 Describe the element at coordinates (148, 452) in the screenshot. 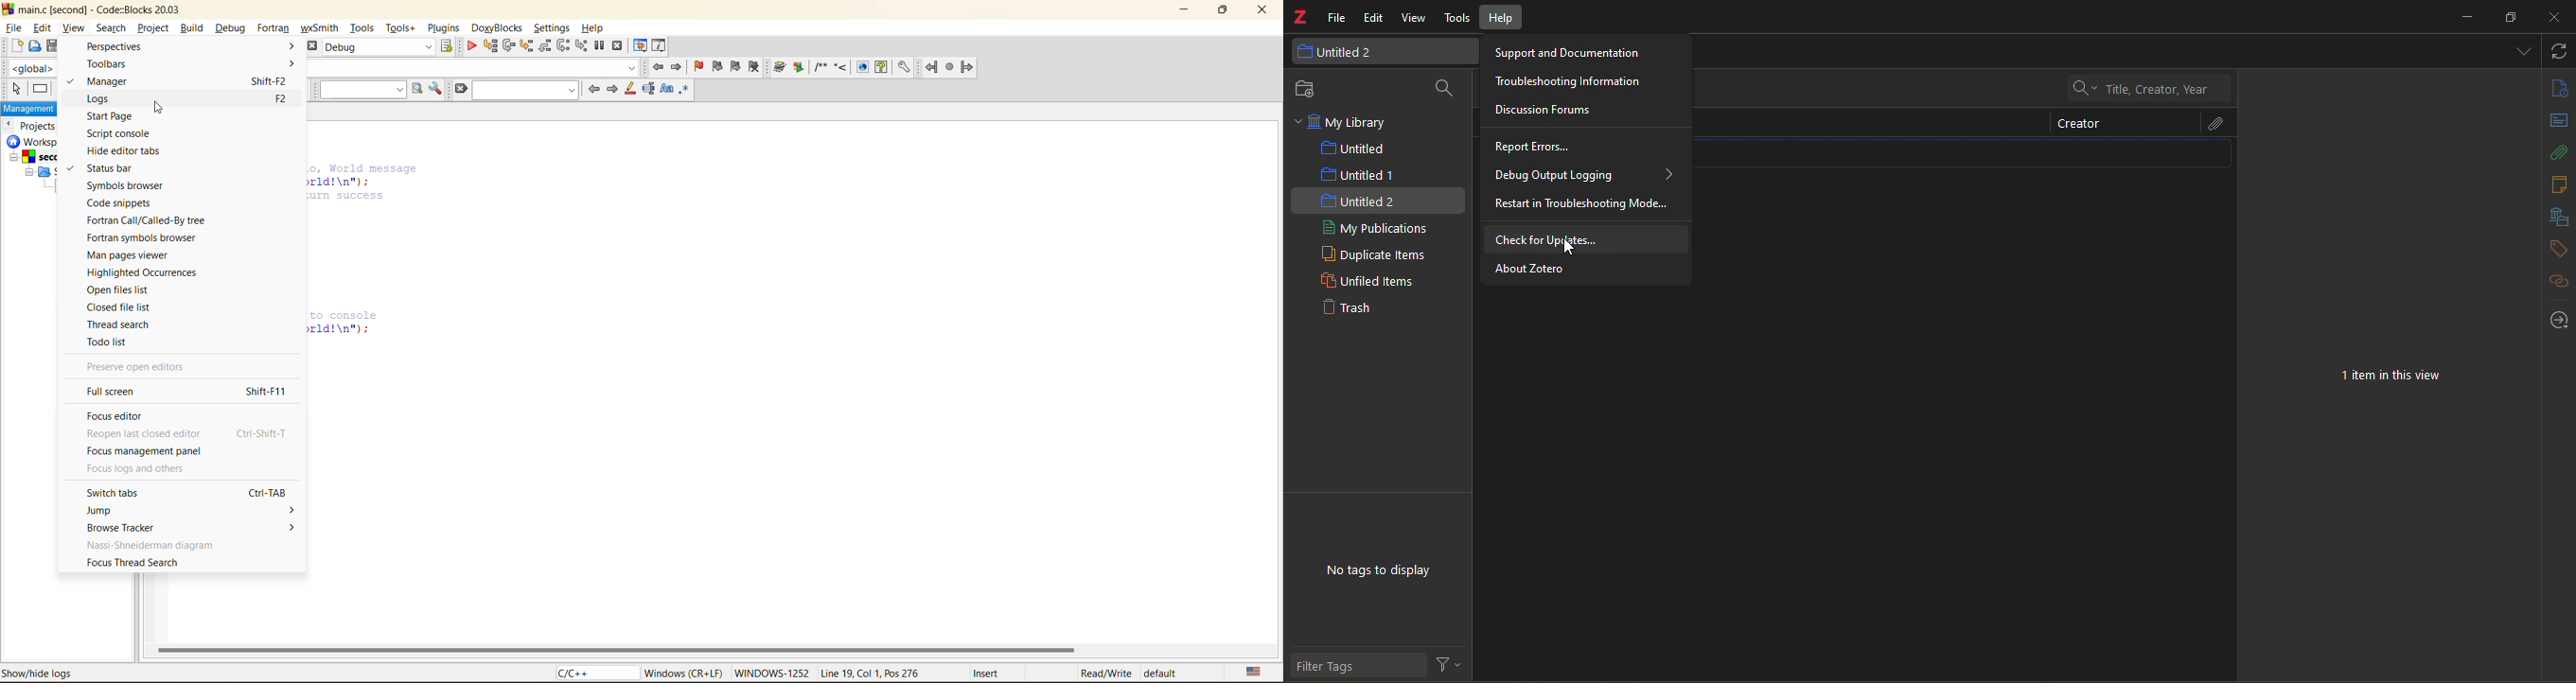

I see `focus management panel` at that location.